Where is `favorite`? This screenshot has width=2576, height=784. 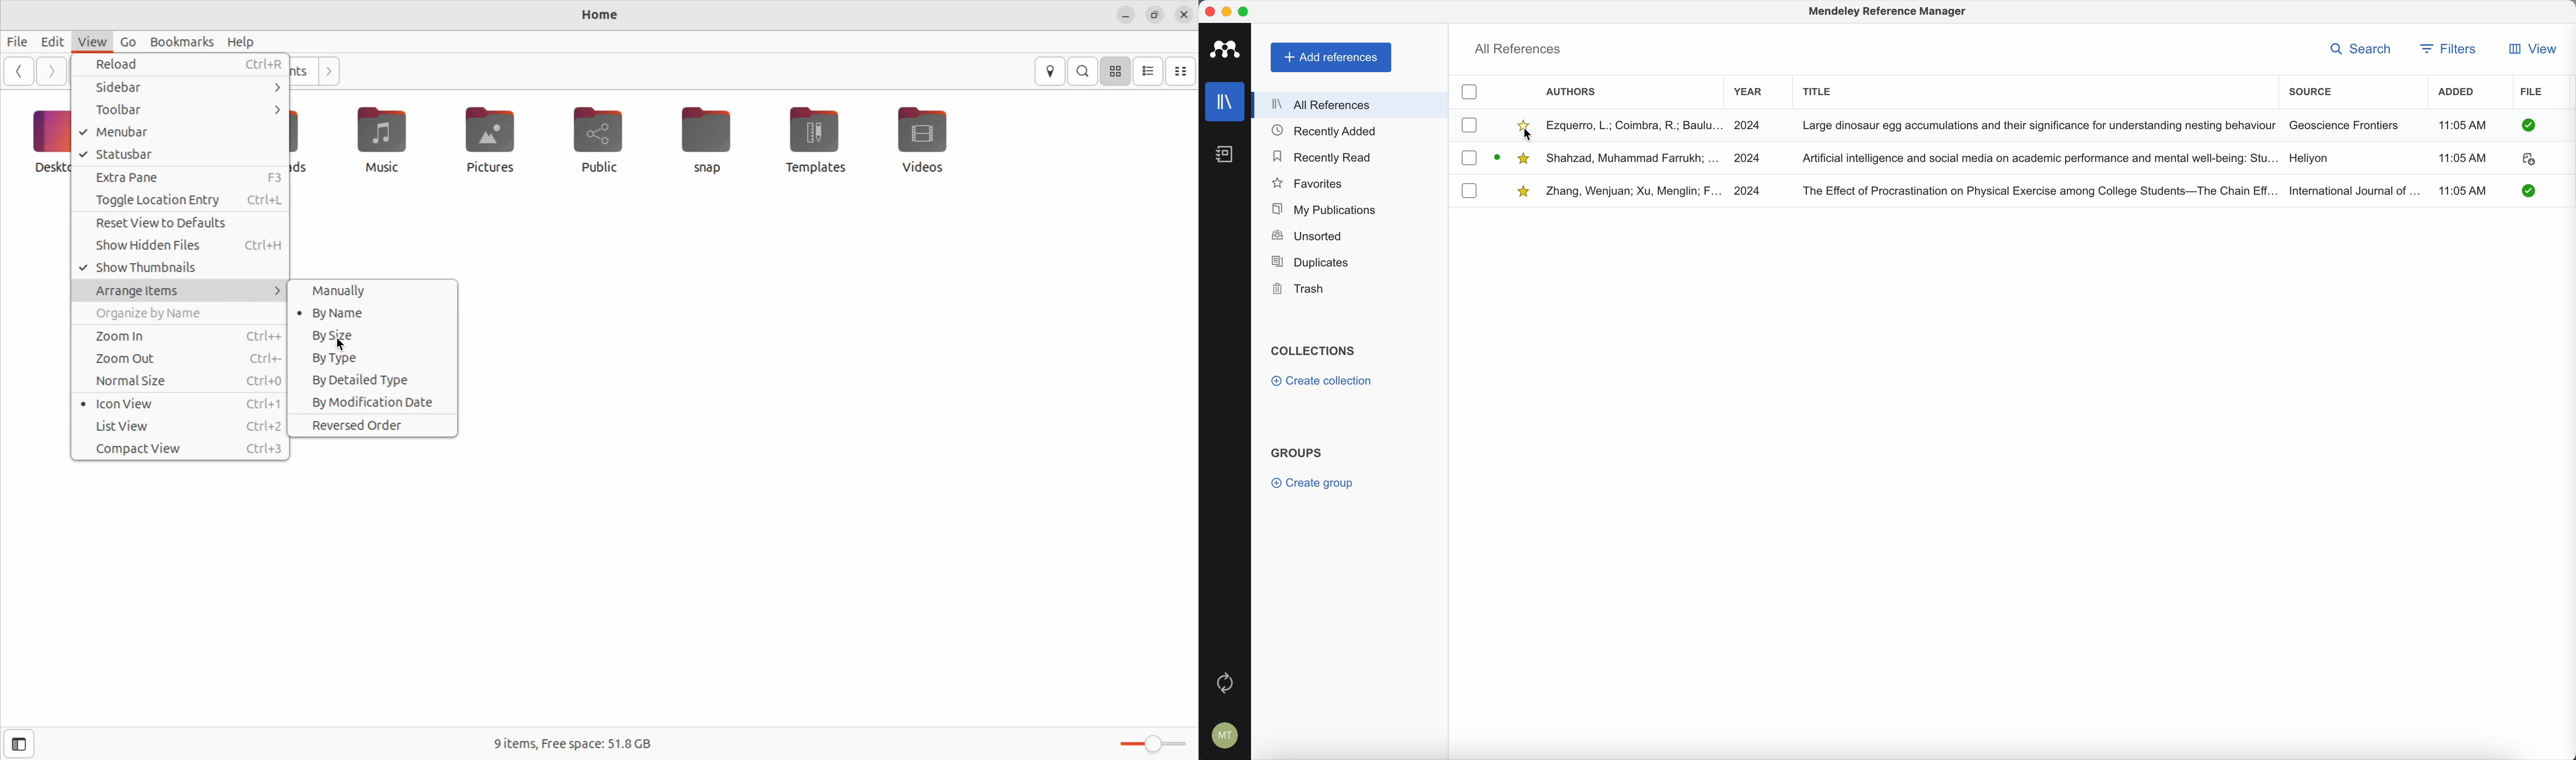 favorite is located at coordinates (1524, 155).